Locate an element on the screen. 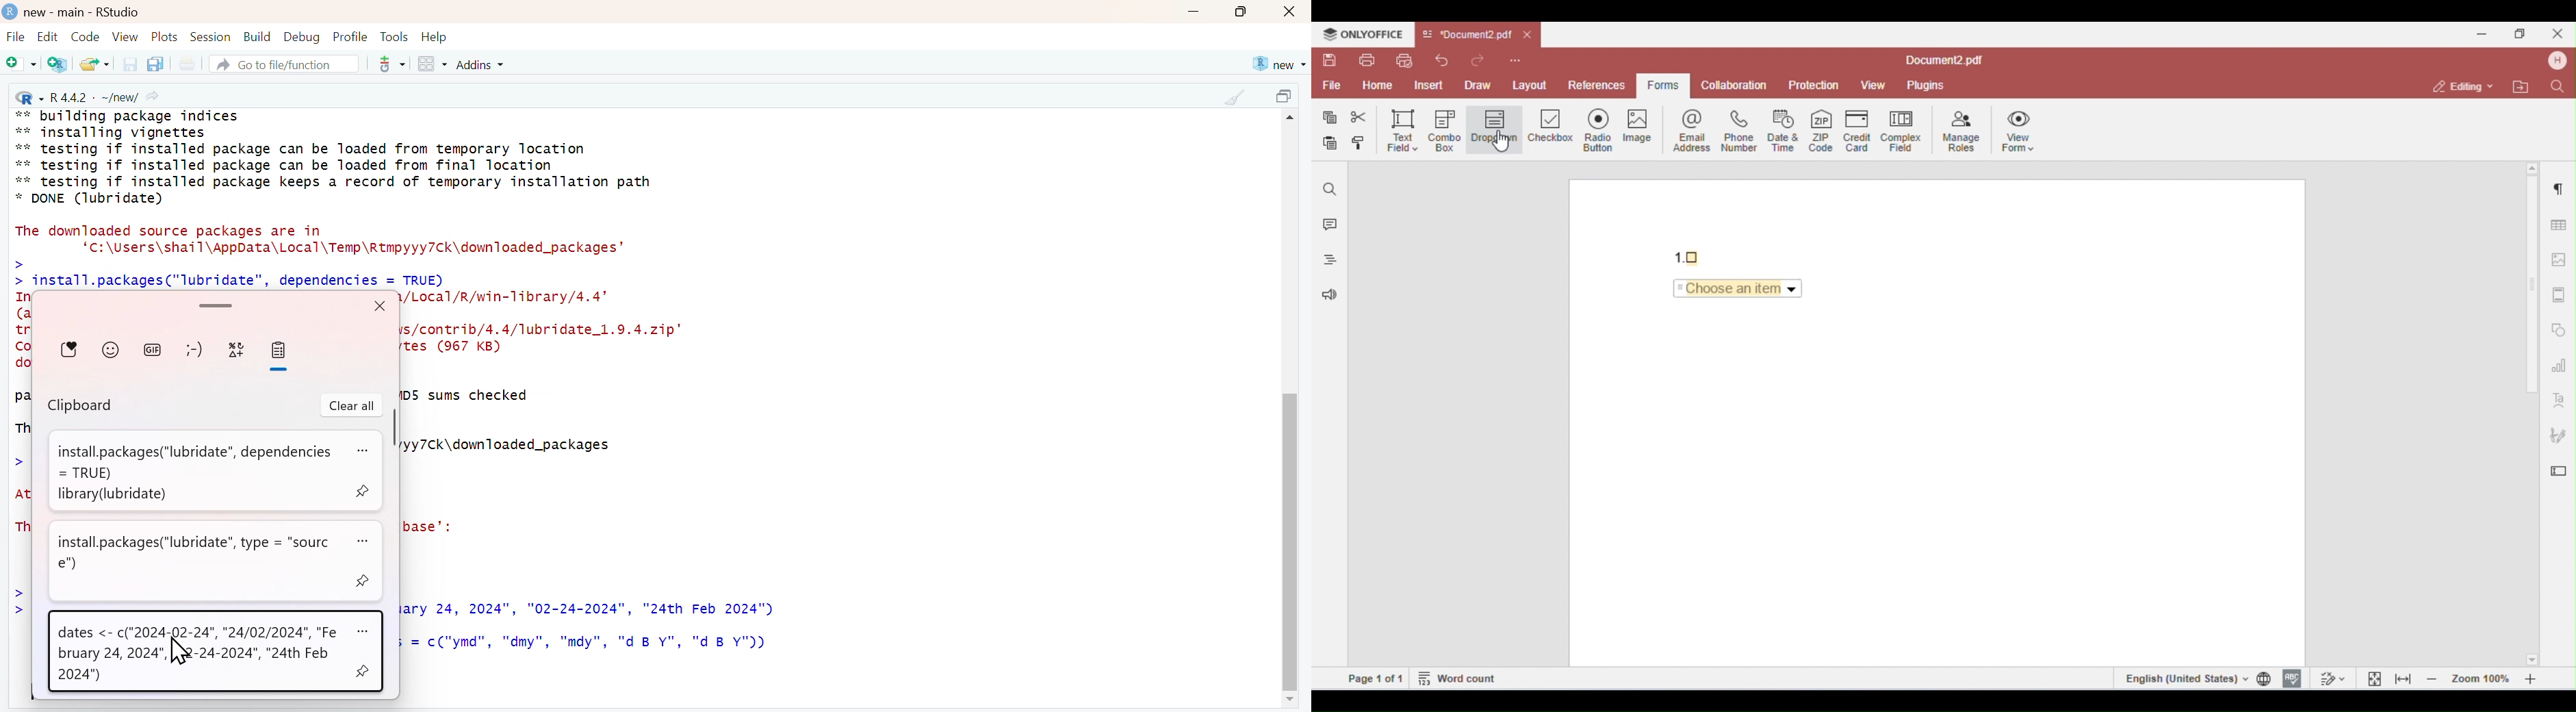 The height and width of the screenshot is (728, 2576). cursor is located at coordinates (180, 652).